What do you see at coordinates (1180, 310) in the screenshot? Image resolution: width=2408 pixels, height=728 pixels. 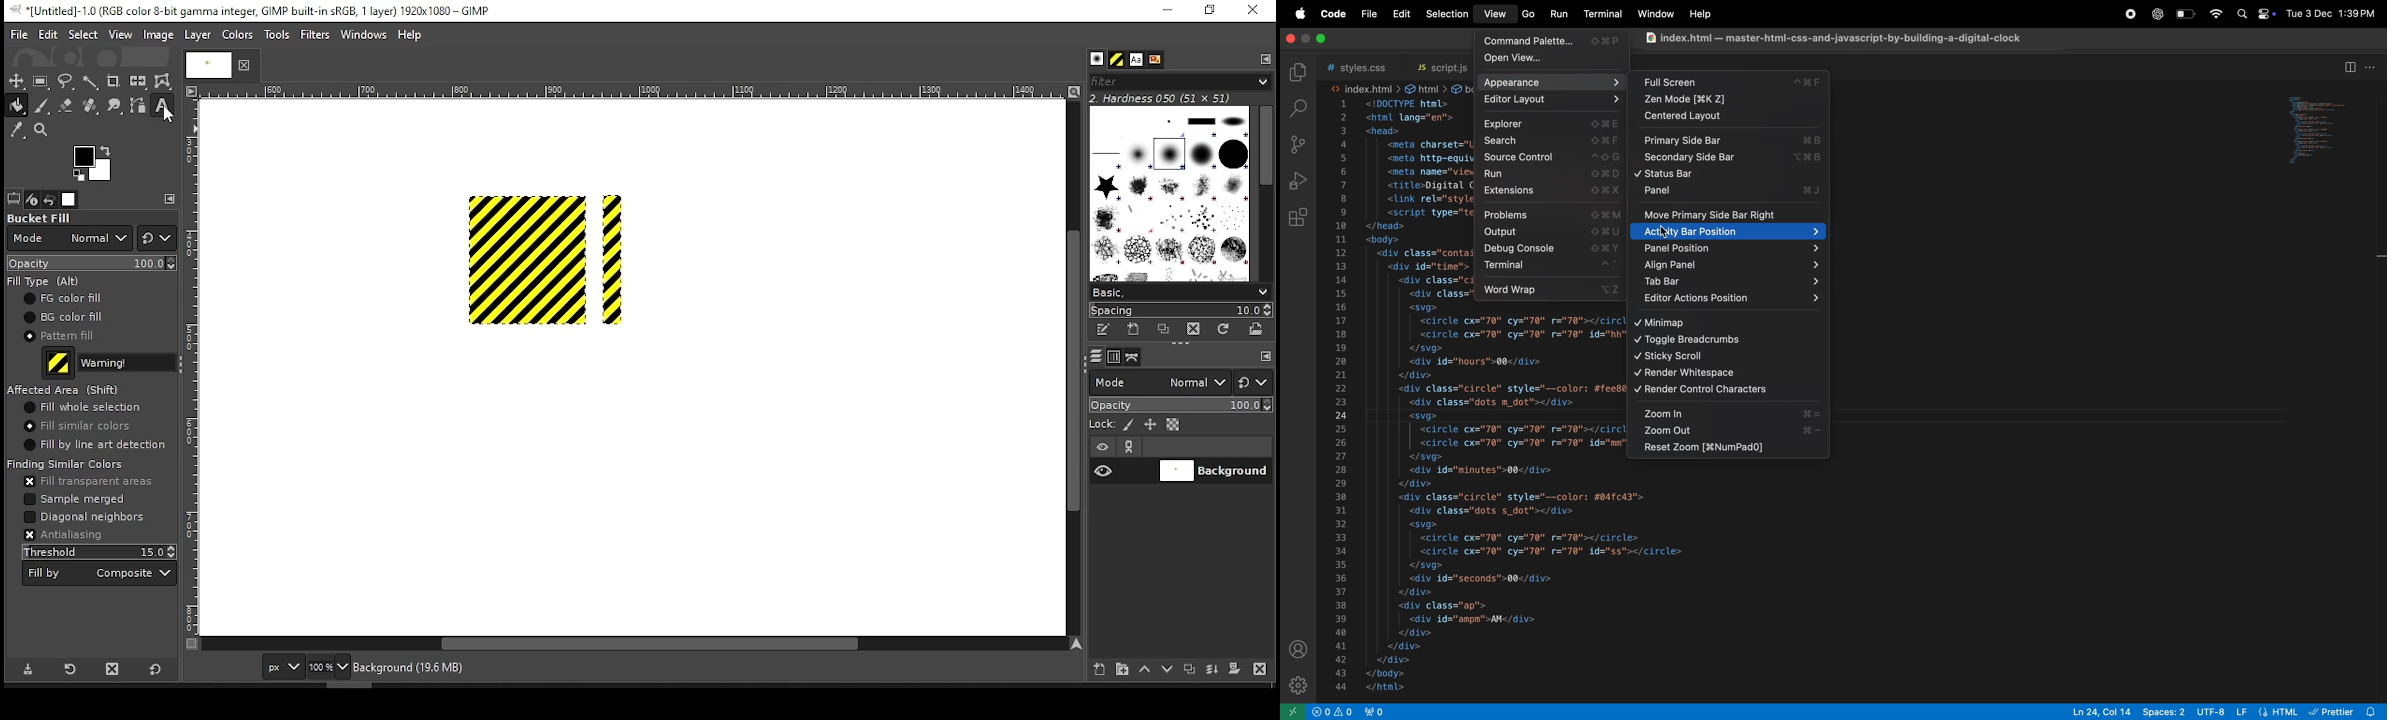 I see `spacing` at bounding box center [1180, 310].